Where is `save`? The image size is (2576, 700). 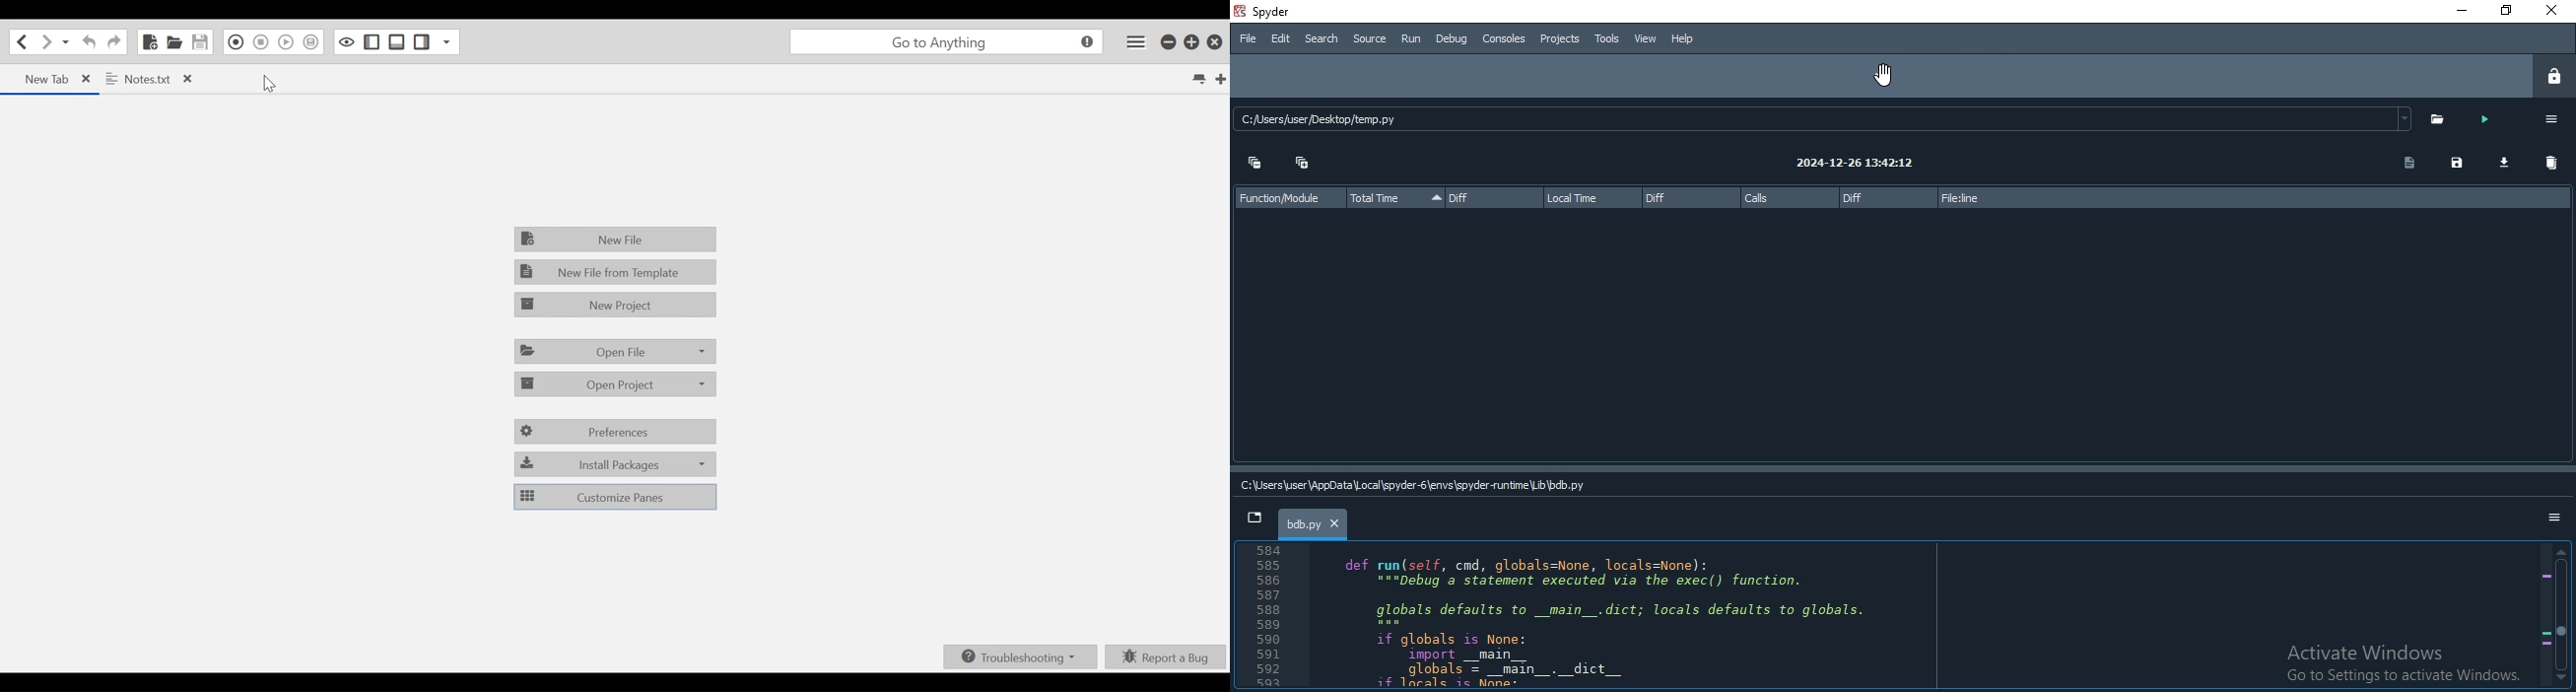
save is located at coordinates (2453, 163).